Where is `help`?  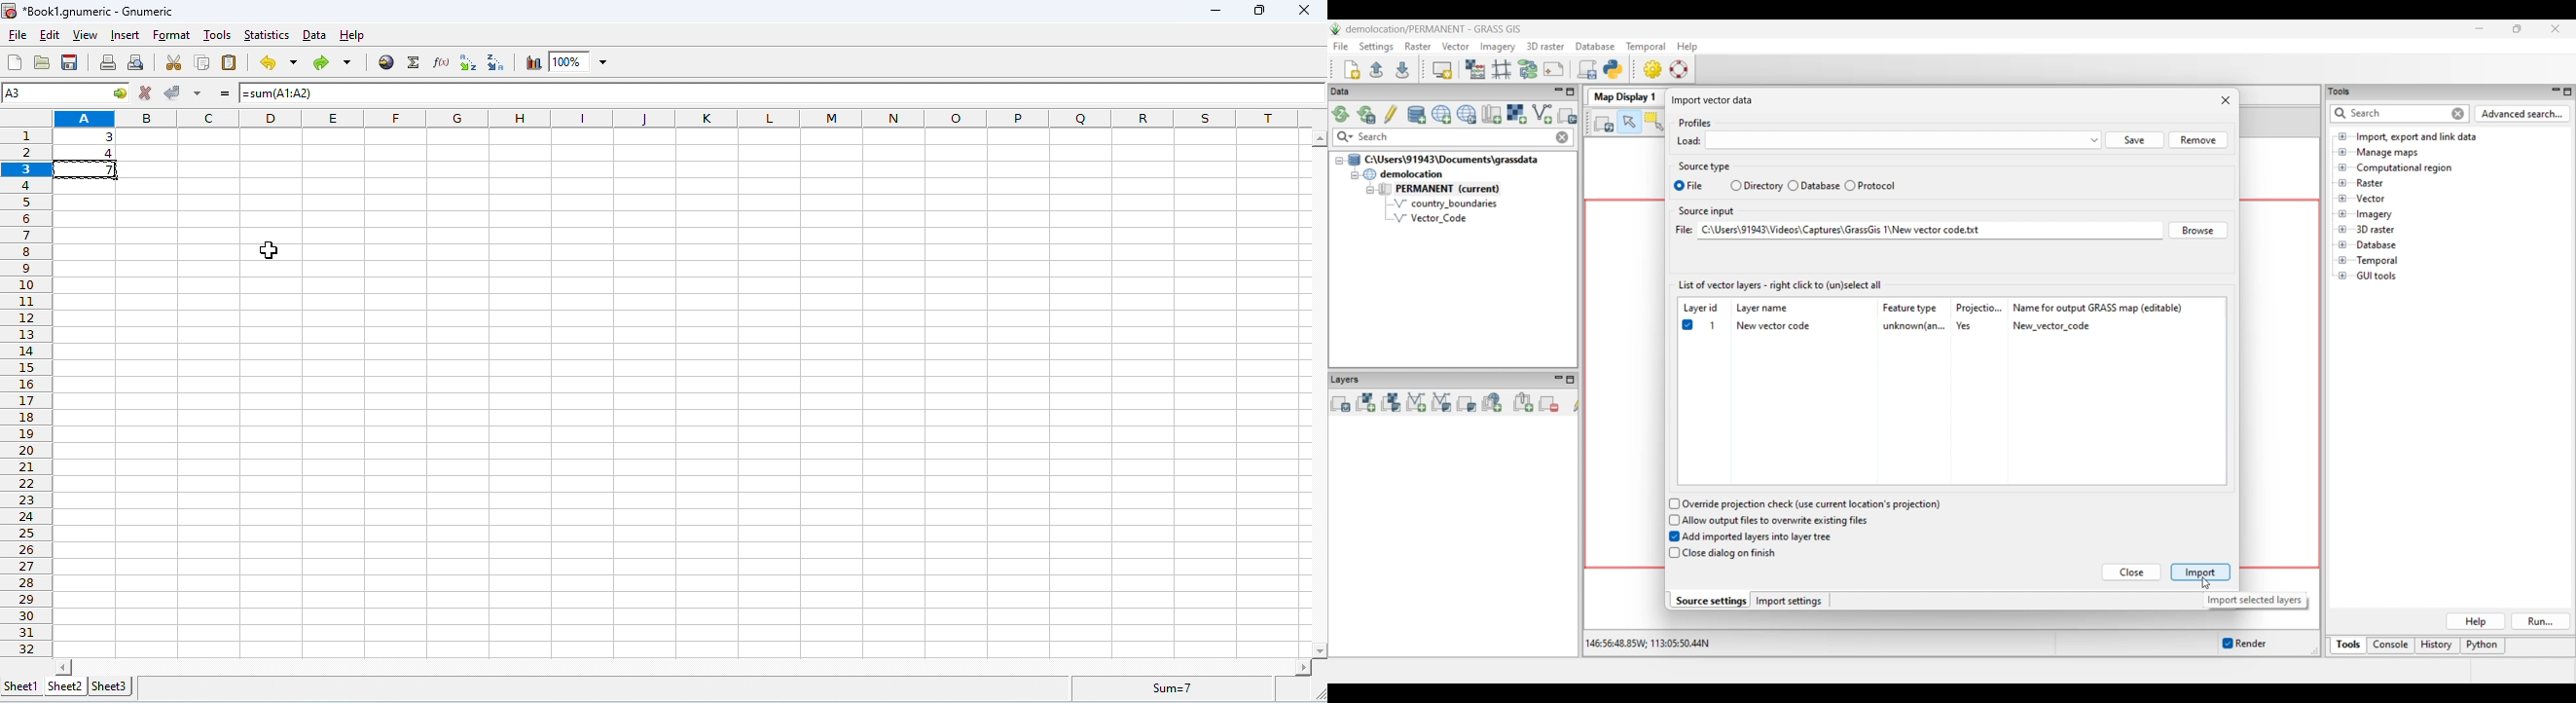
help is located at coordinates (353, 36).